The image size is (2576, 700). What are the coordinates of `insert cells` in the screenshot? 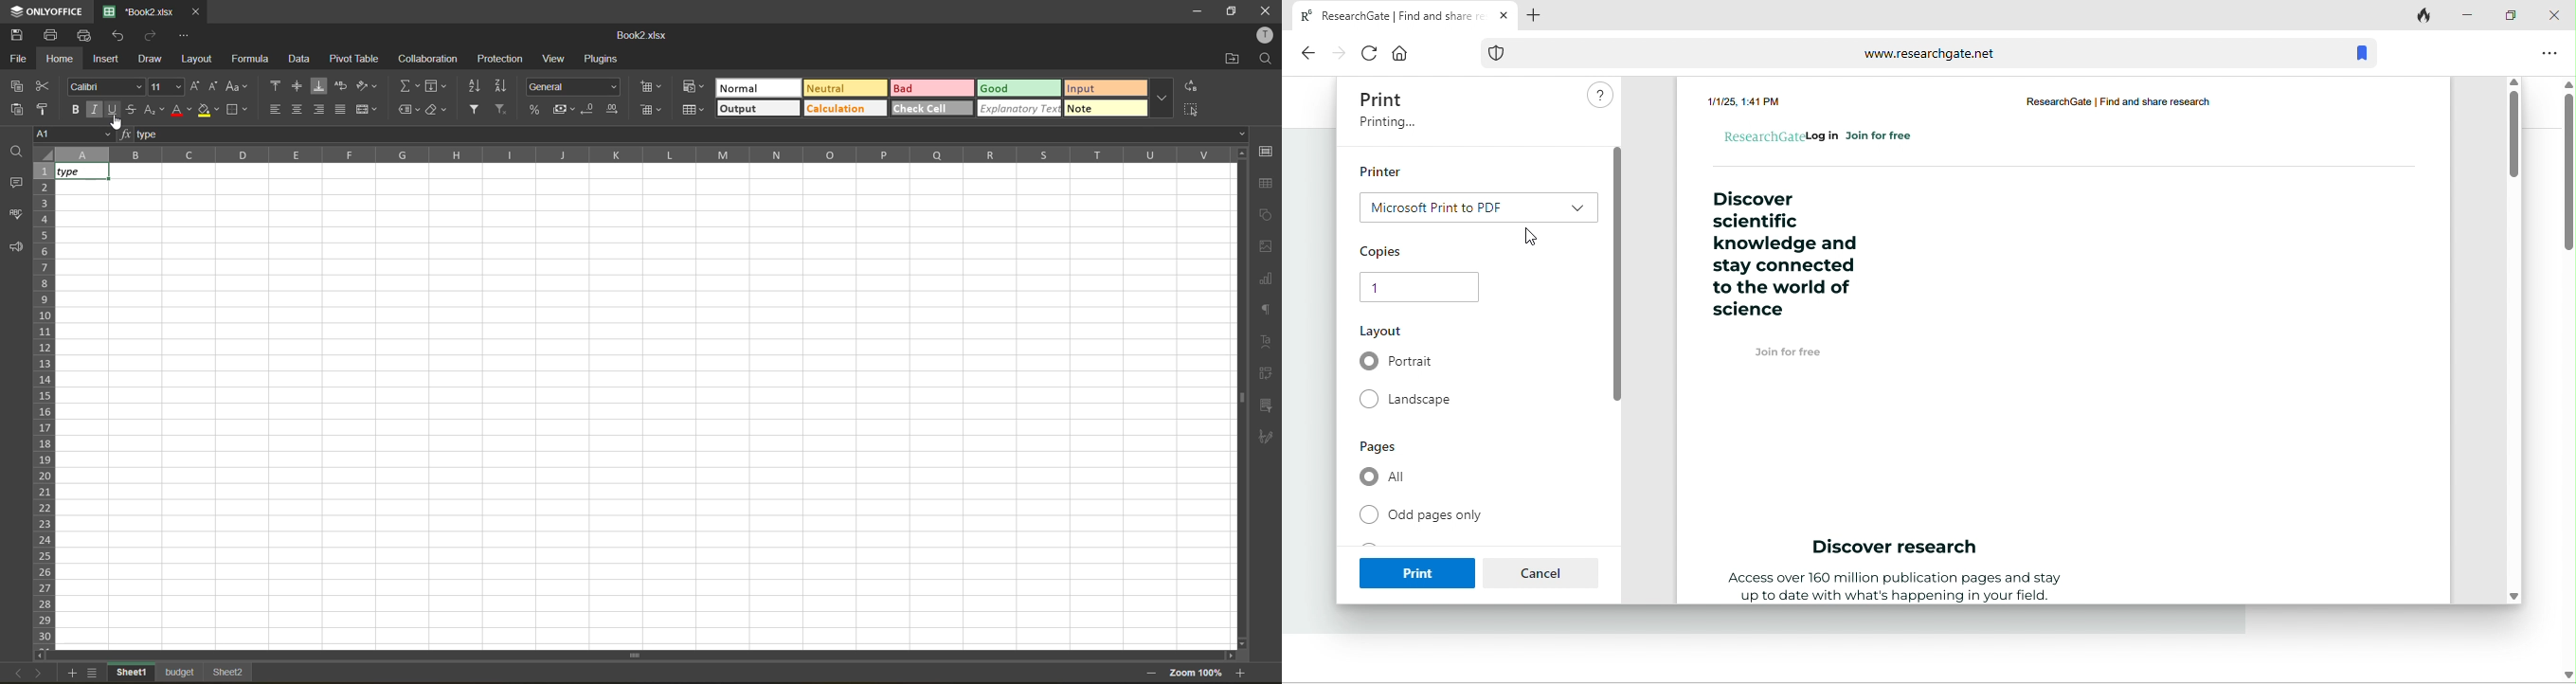 It's located at (651, 86).